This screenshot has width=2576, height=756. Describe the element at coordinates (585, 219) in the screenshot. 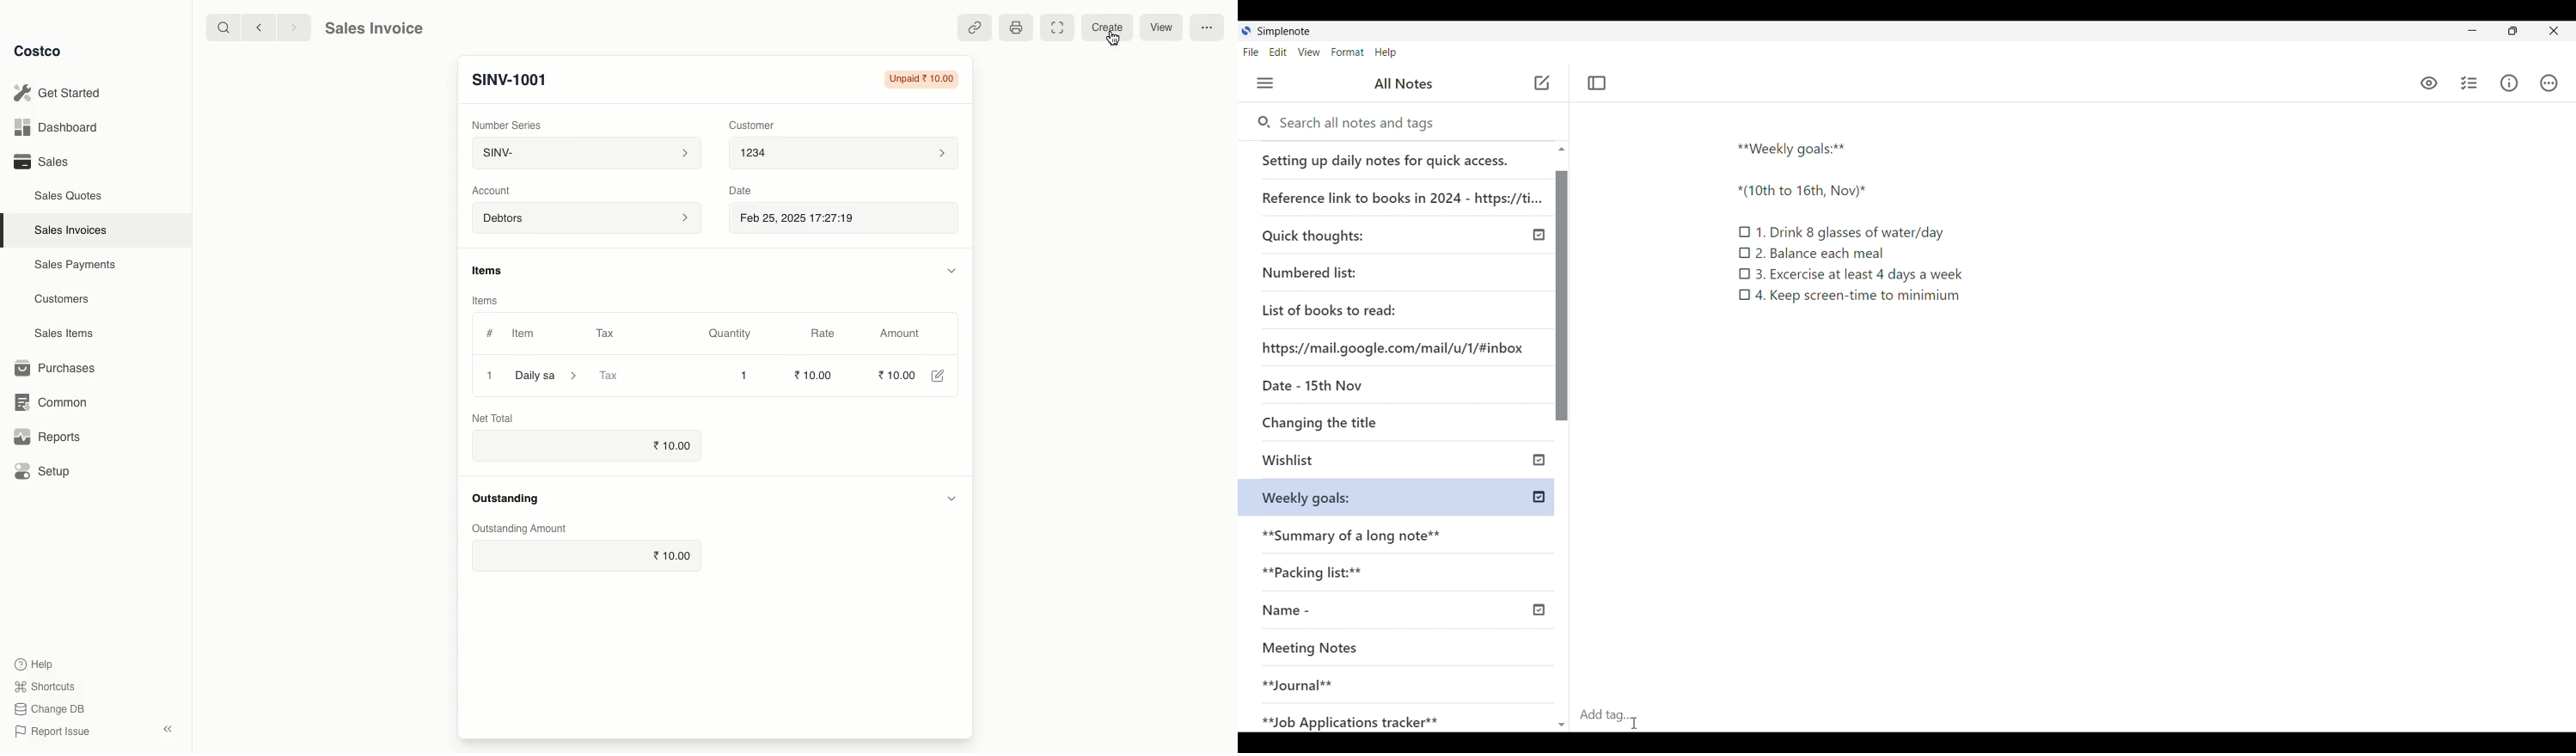

I see `Debtors` at that location.